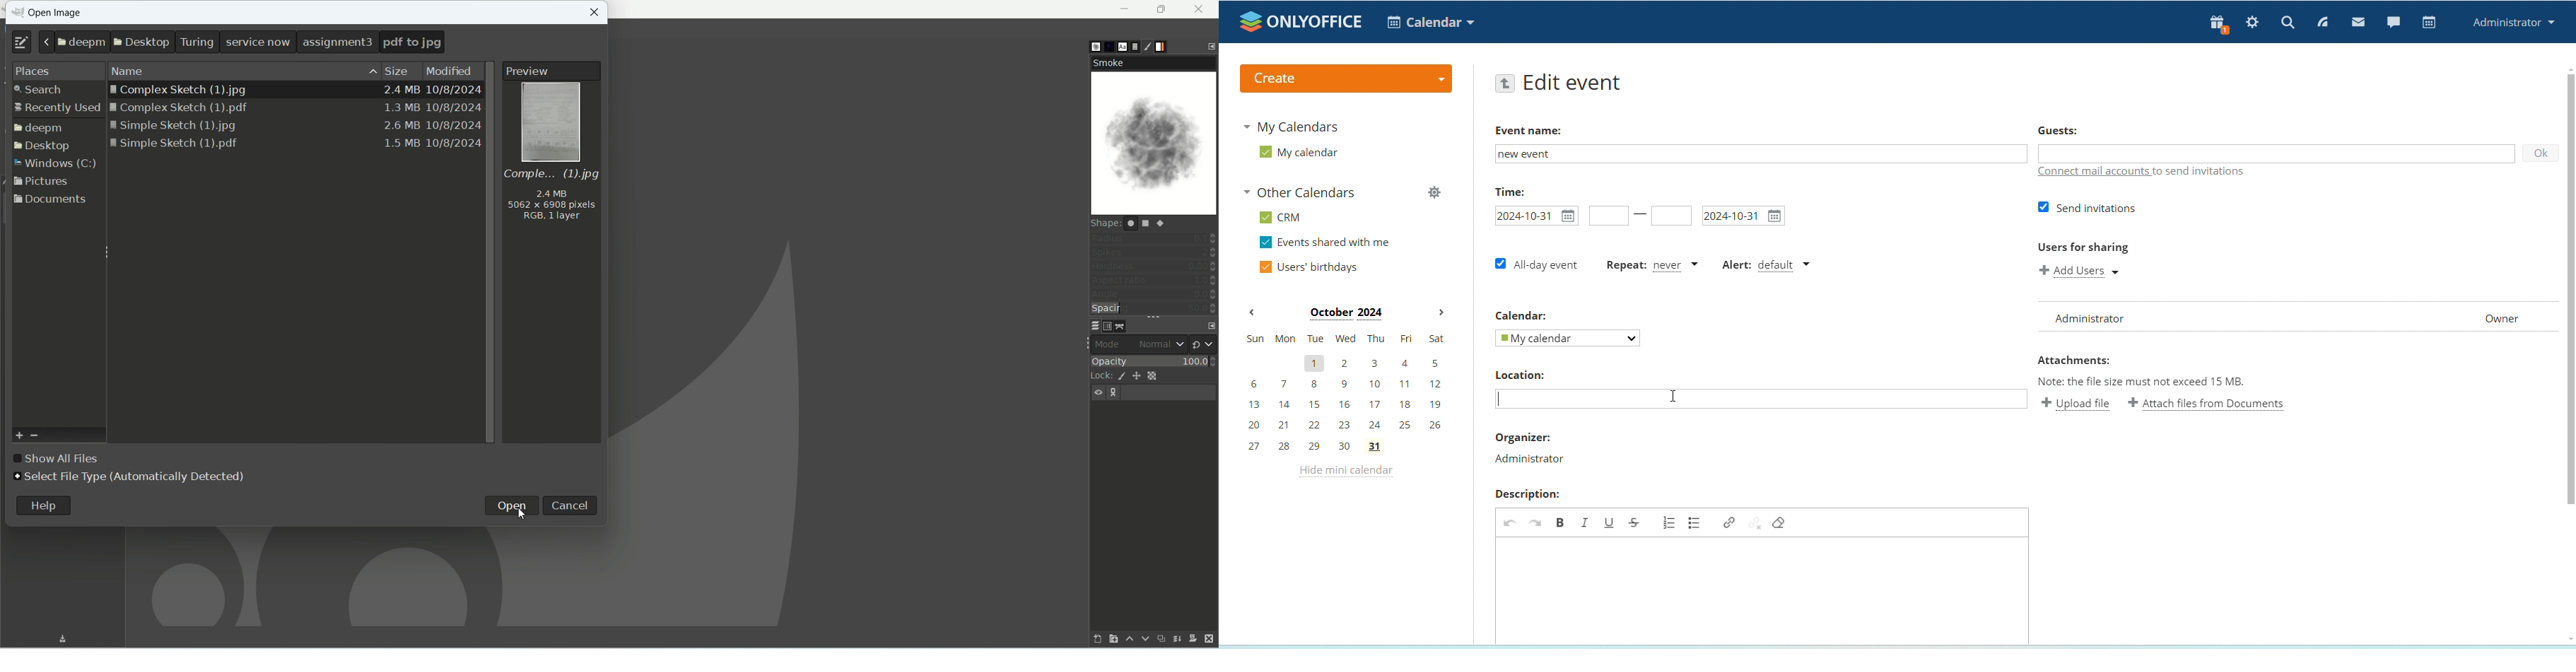 The width and height of the screenshot is (2576, 672). What do you see at coordinates (553, 72) in the screenshot?
I see `preview` at bounding box center [553, 72].